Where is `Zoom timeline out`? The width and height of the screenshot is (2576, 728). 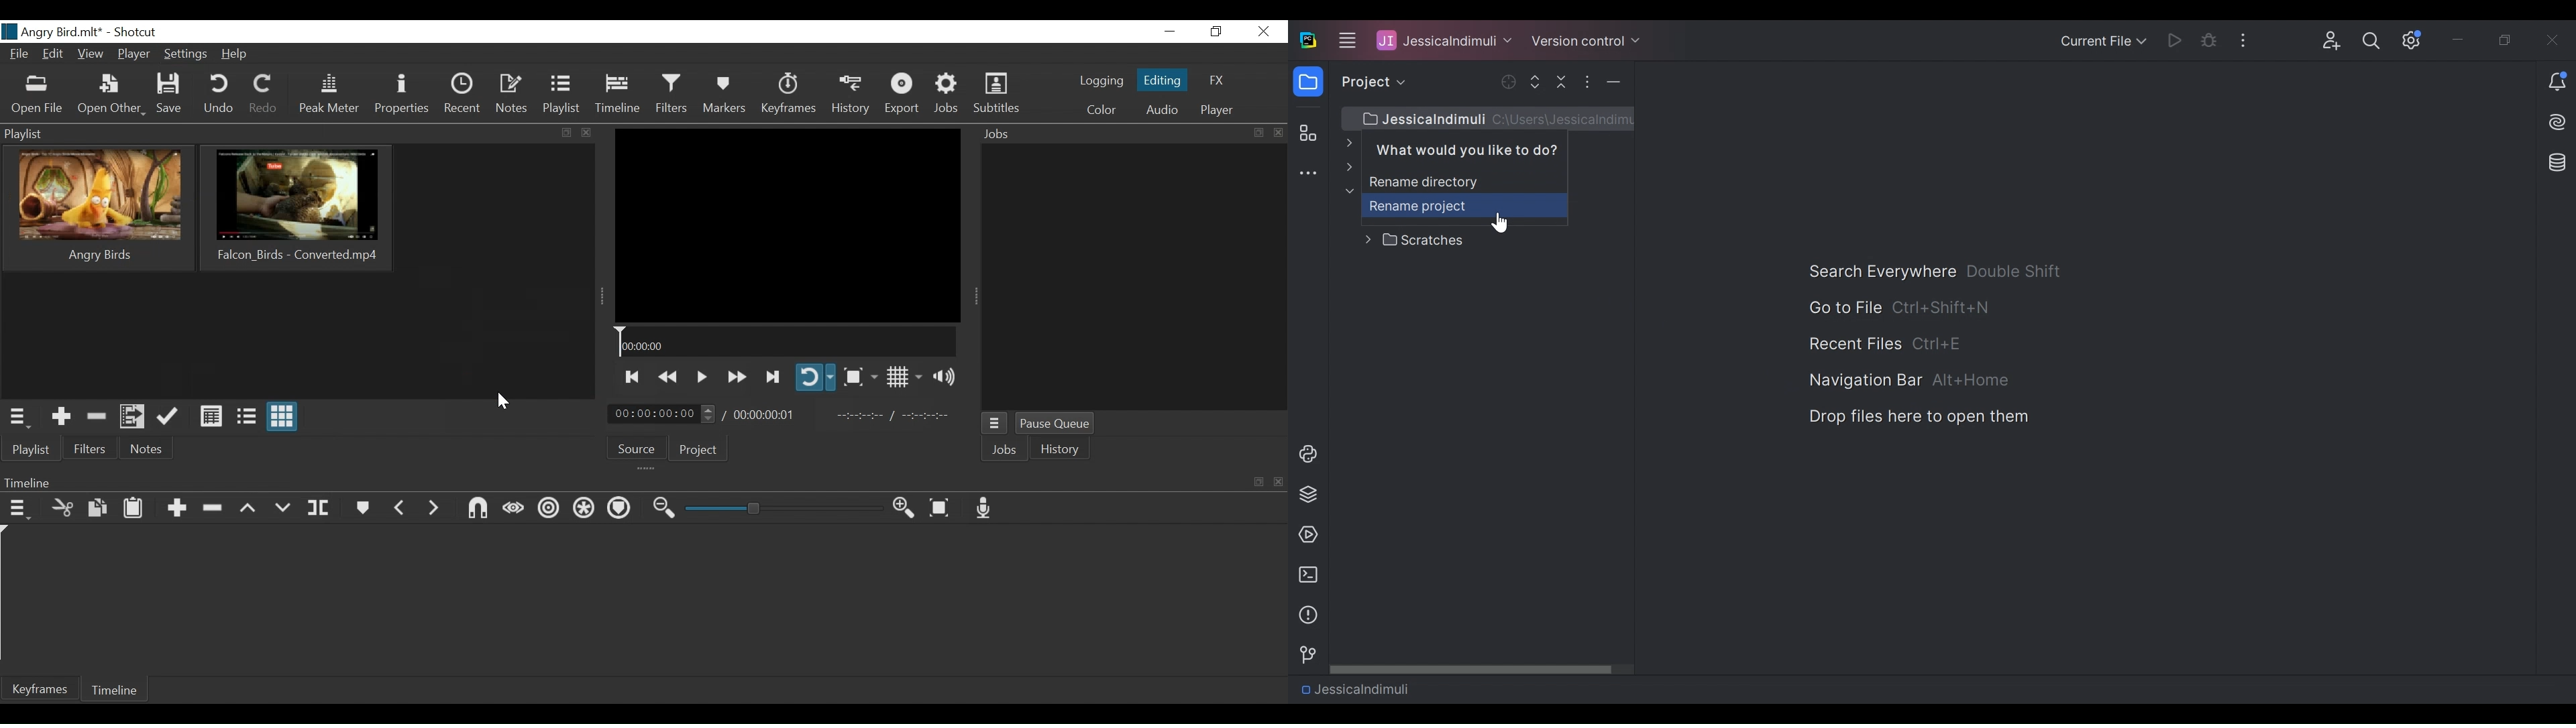 Zoom timeline out is located at coordinates (663, 511).